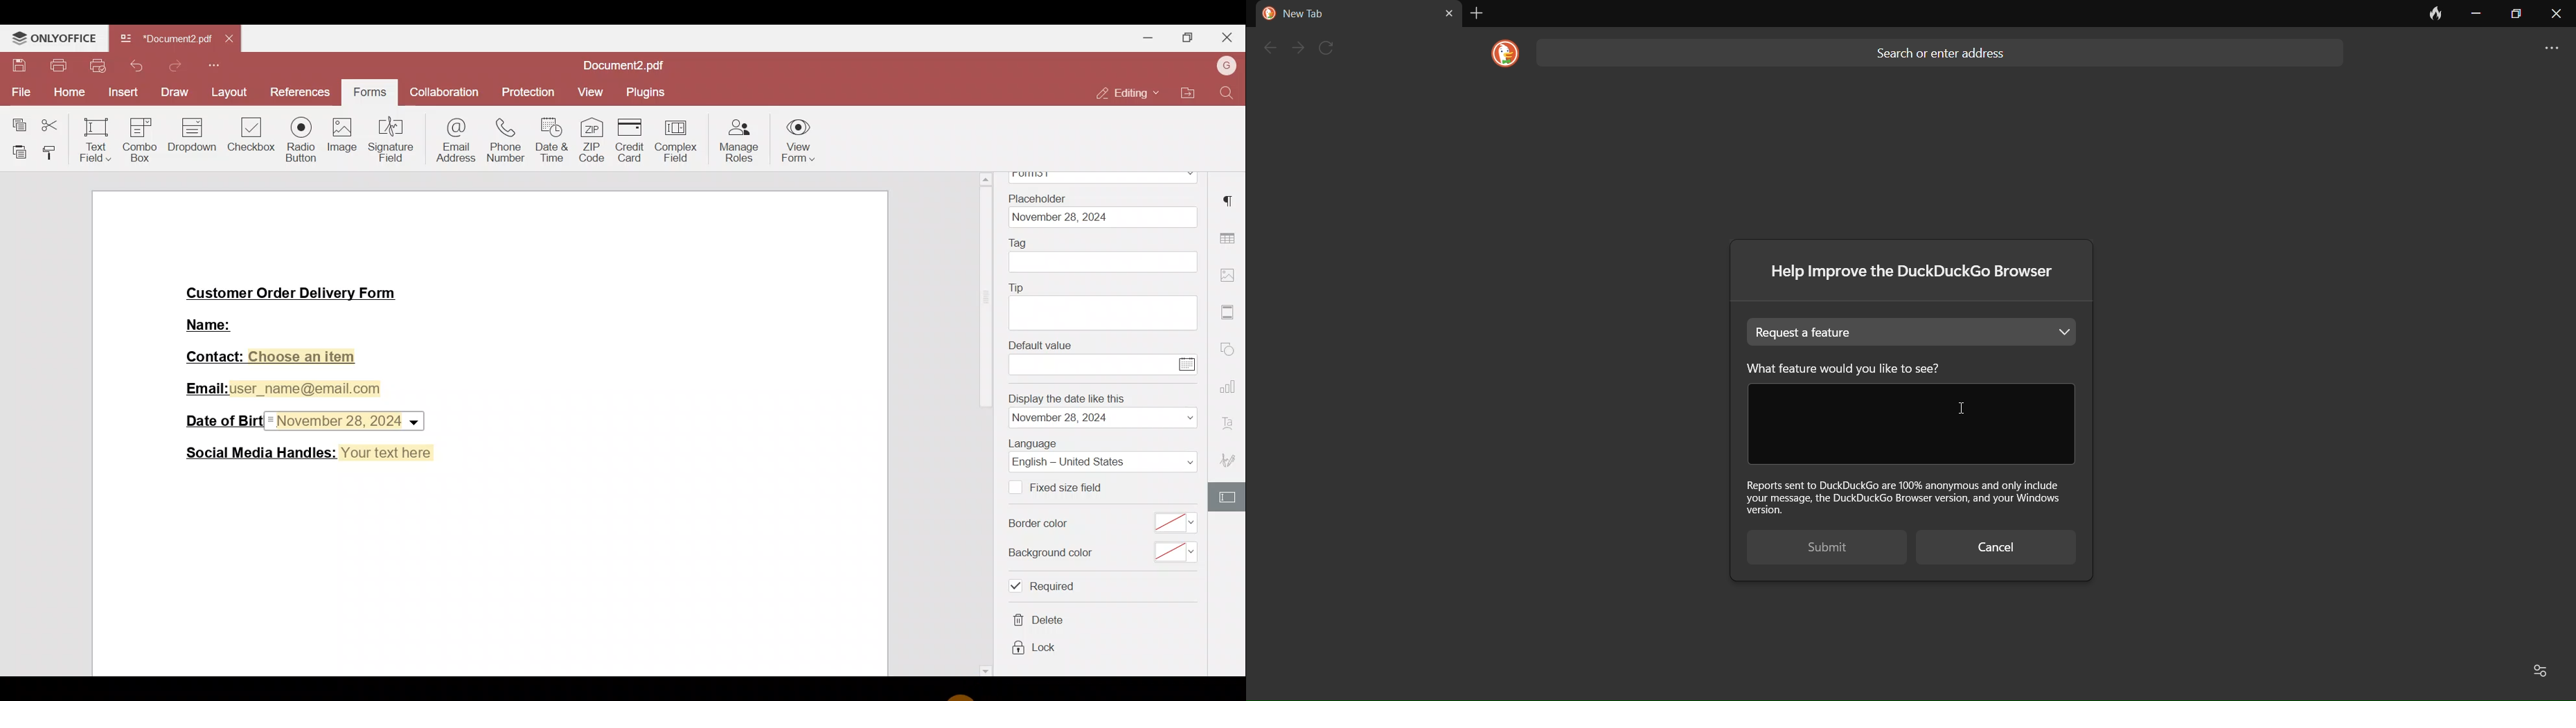 The image size is (2576, 728). Describe the element at coordinates (2429, 17) in the screenshot. I see `clear data` at that location.